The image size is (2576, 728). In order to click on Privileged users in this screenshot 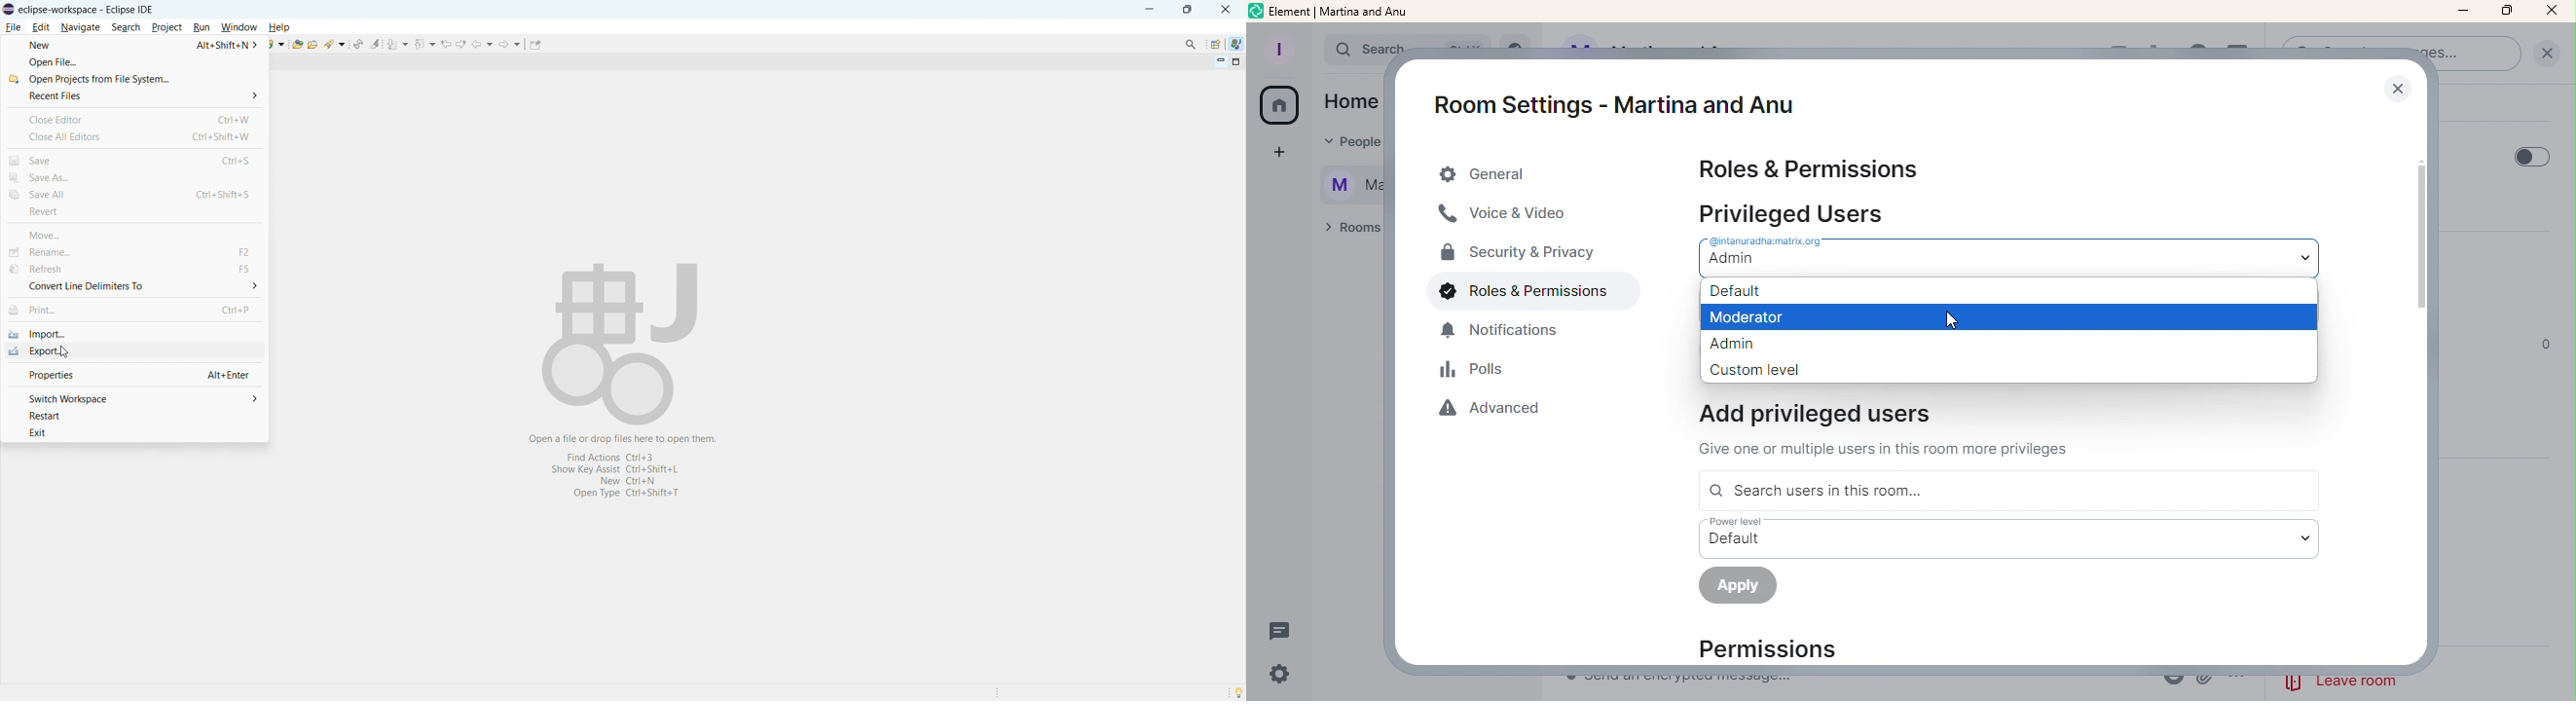, I will do `click(1798, 212)`.